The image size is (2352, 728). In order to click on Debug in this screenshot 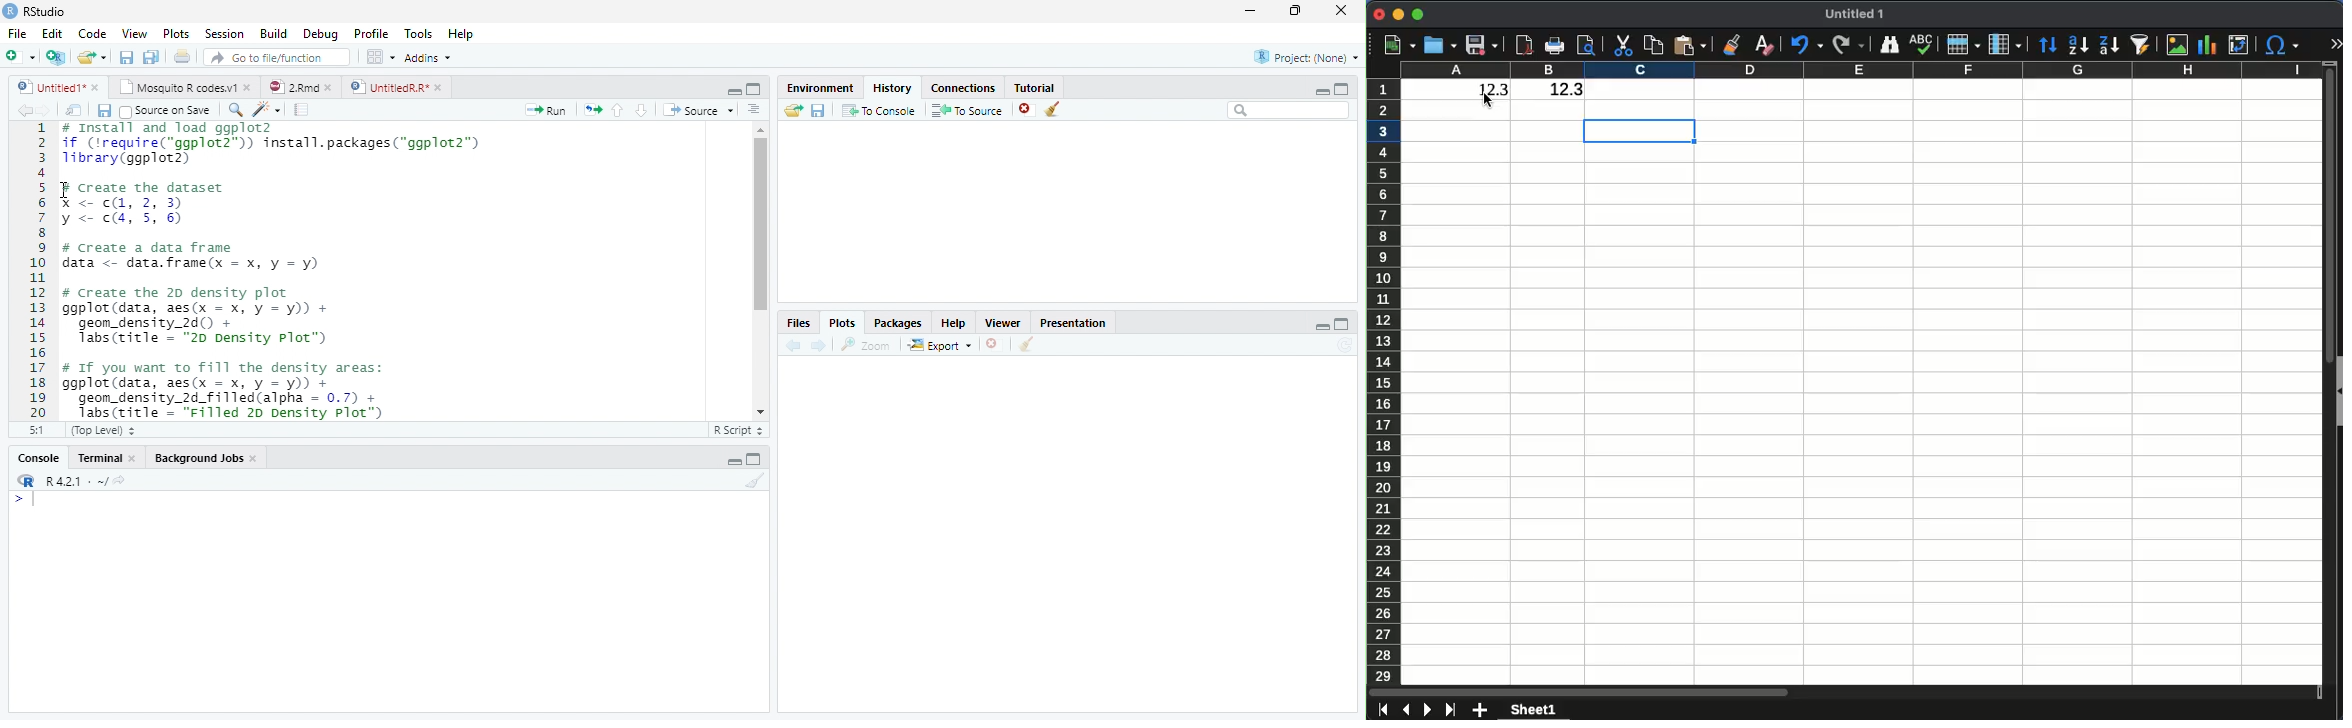, I will do `click(321, 35)`.